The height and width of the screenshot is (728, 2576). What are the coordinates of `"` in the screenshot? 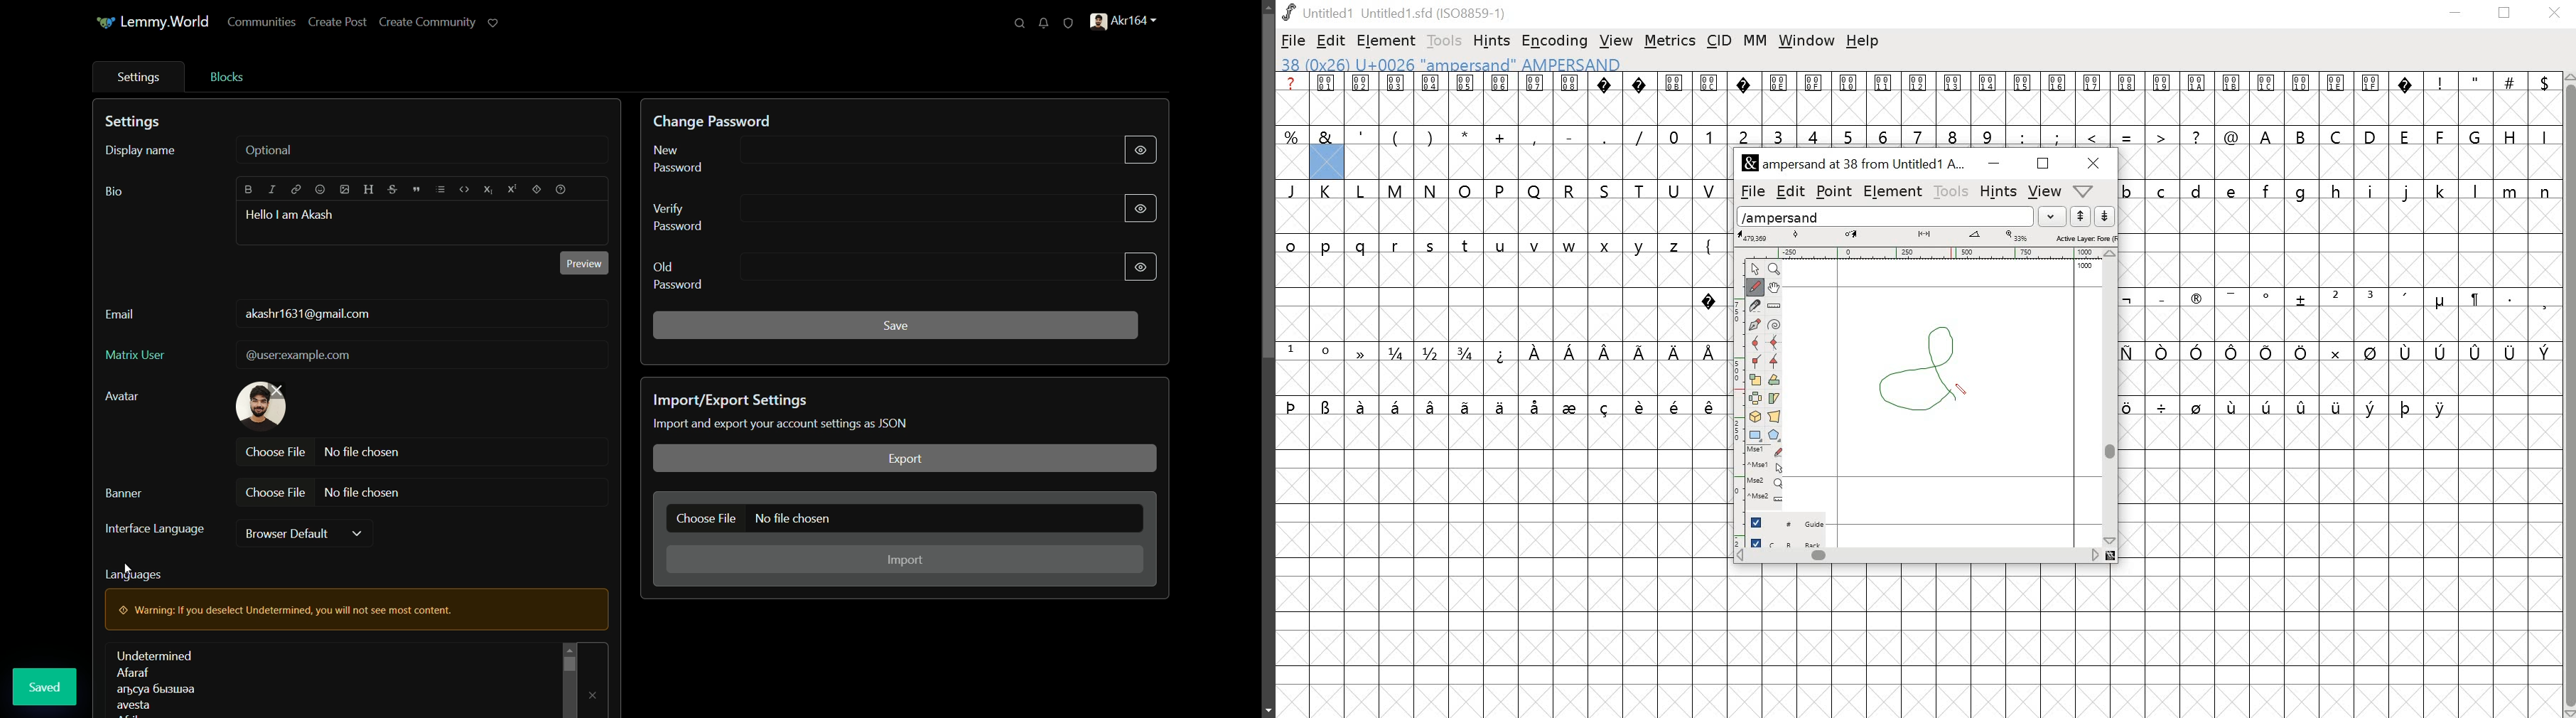 It's located at (2476, 100).